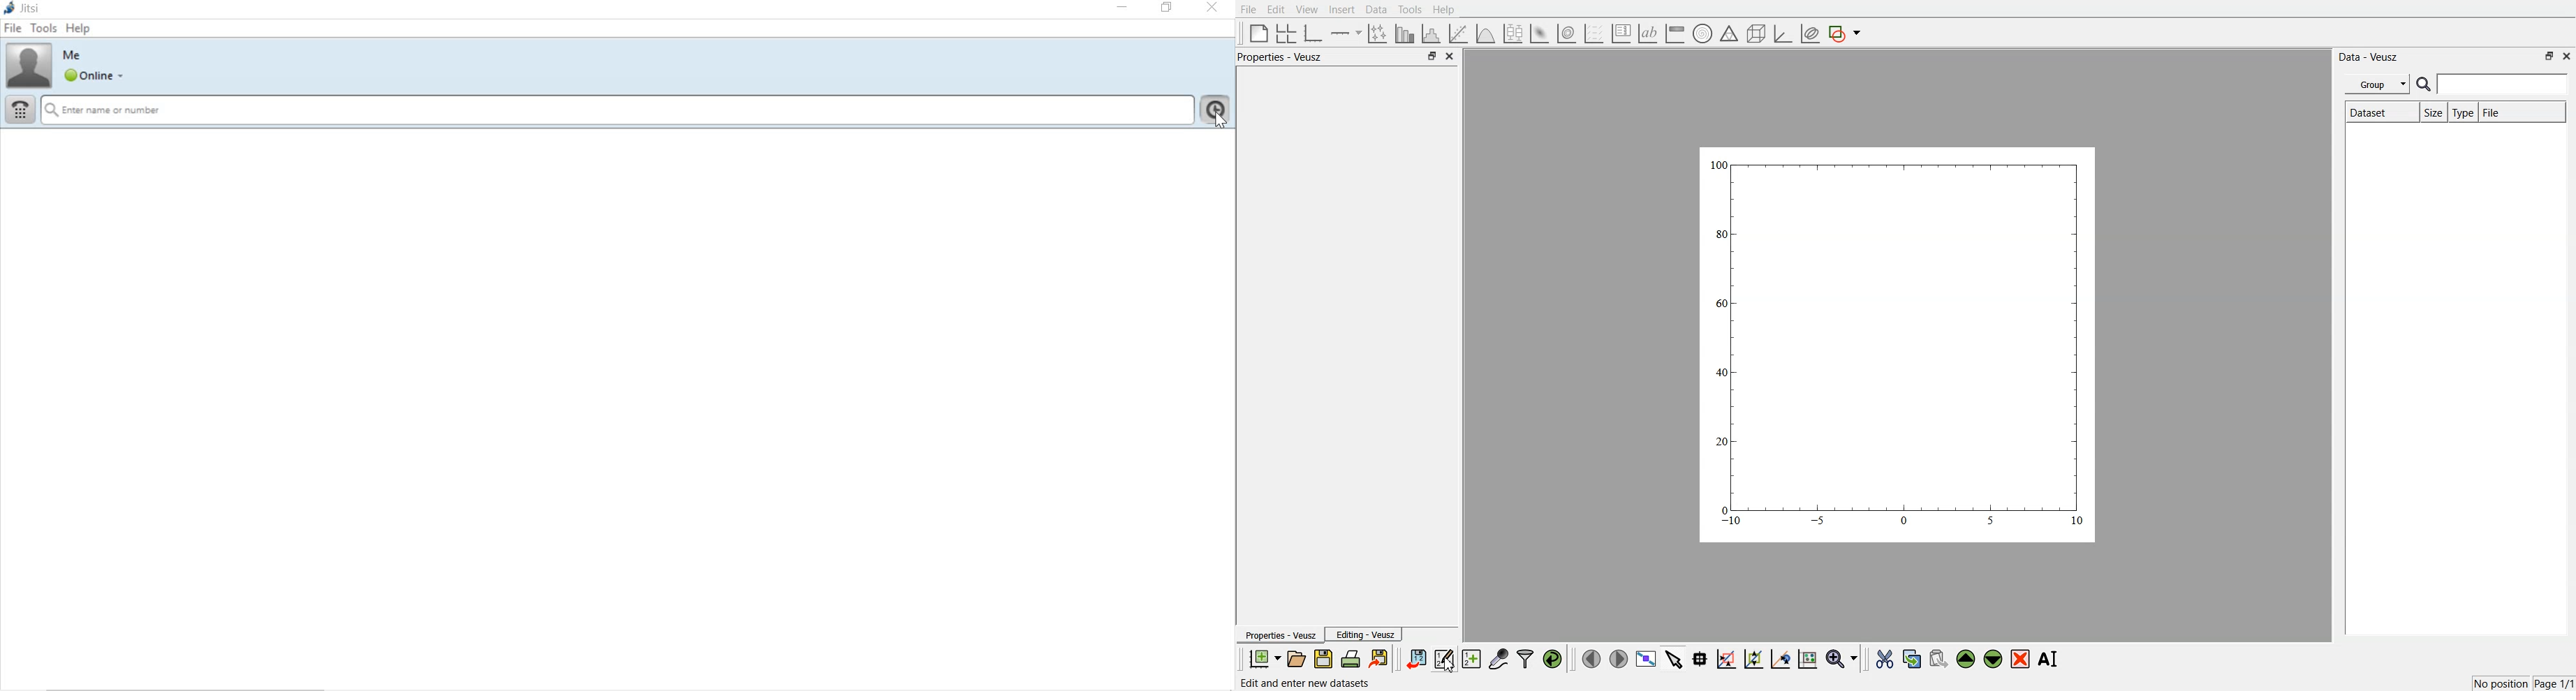  Describe the element at coordinates (1296, 659) in the screenshot. I see `open` at that location.